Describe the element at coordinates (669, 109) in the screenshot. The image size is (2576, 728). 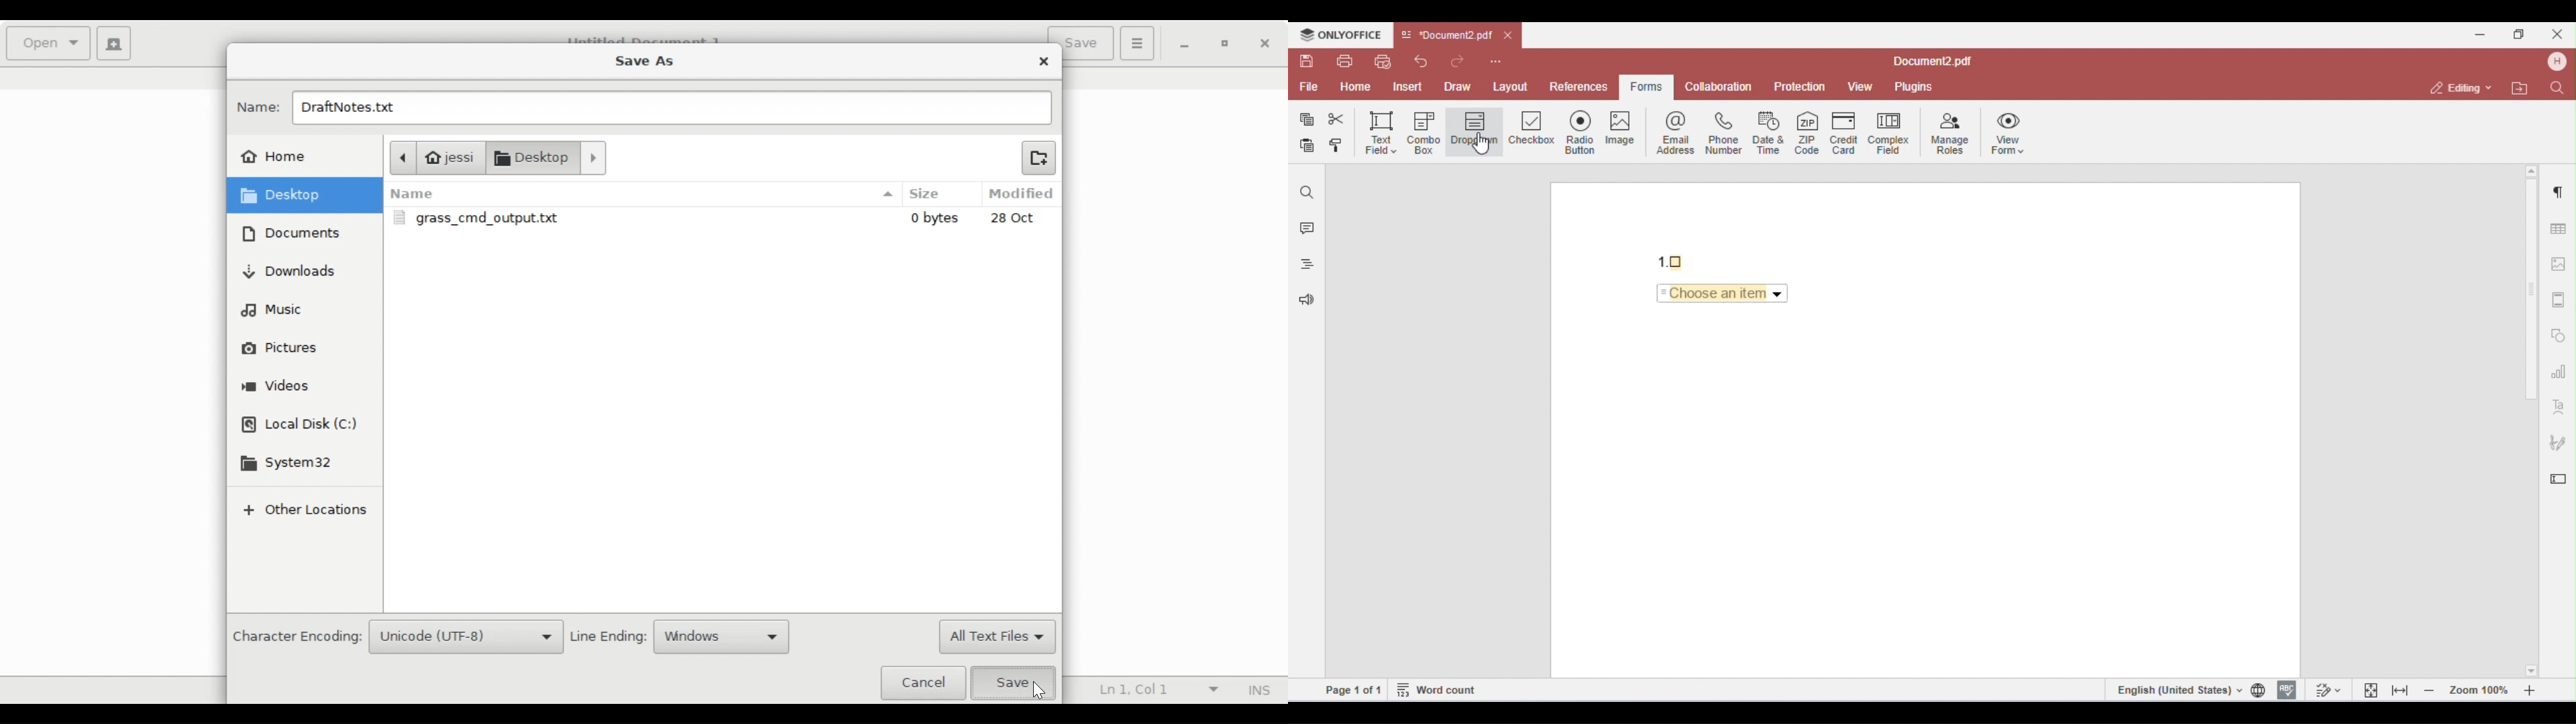
I see `DraftNotes.txt` at that location.